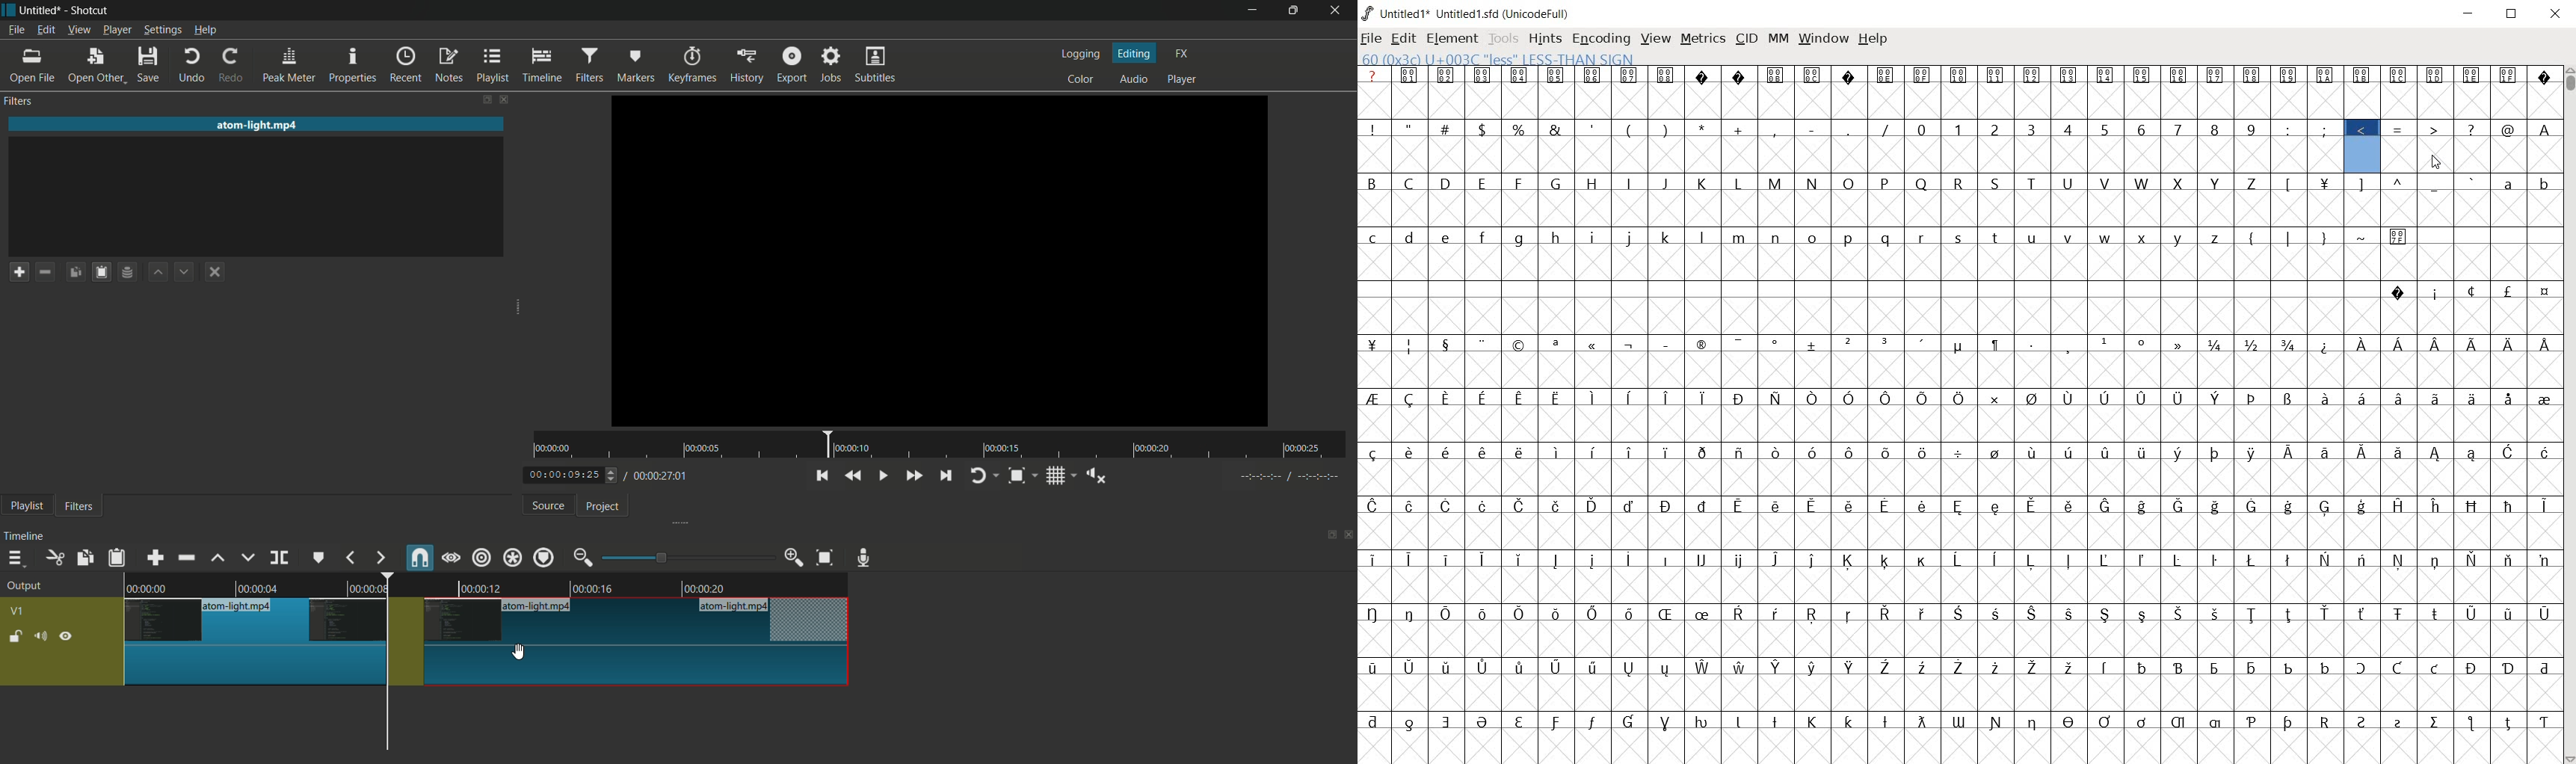 The image size is (2576, 784). I want to click on minimize, so click(1251, 11).